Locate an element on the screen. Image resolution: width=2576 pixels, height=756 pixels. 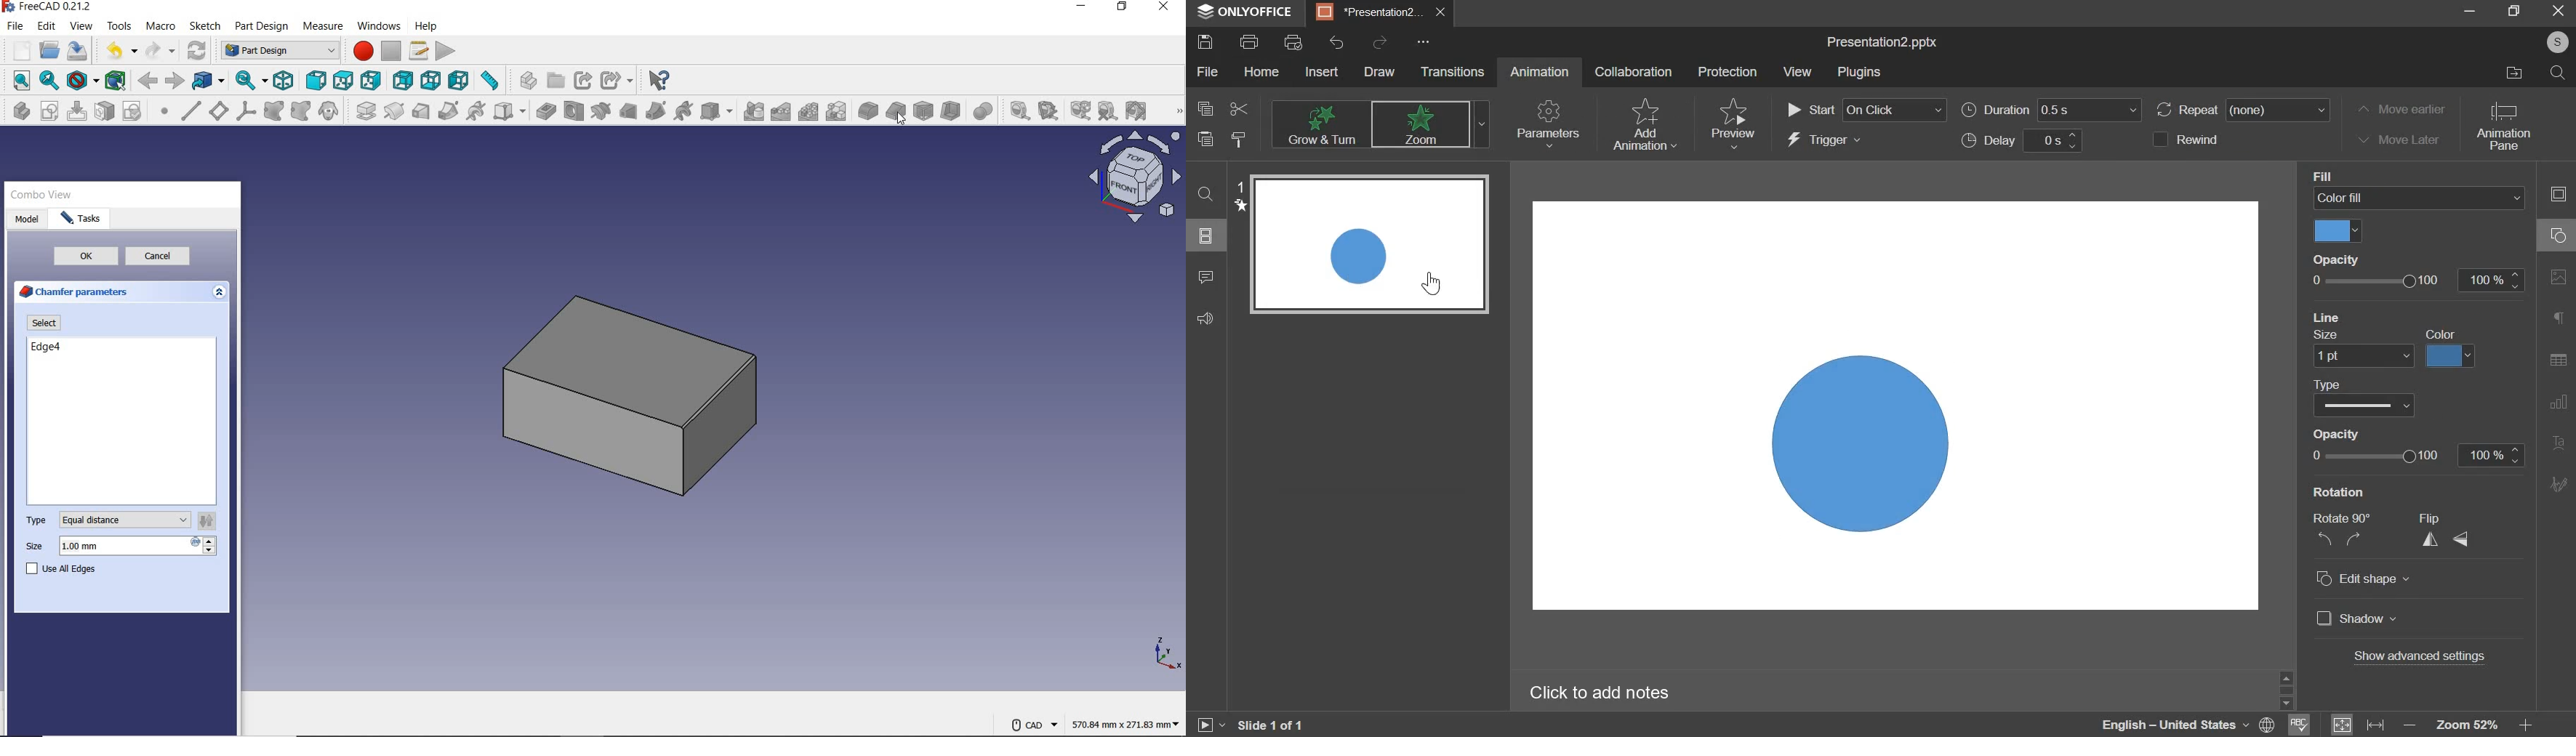
line size is located at coordinates (2359, 358).